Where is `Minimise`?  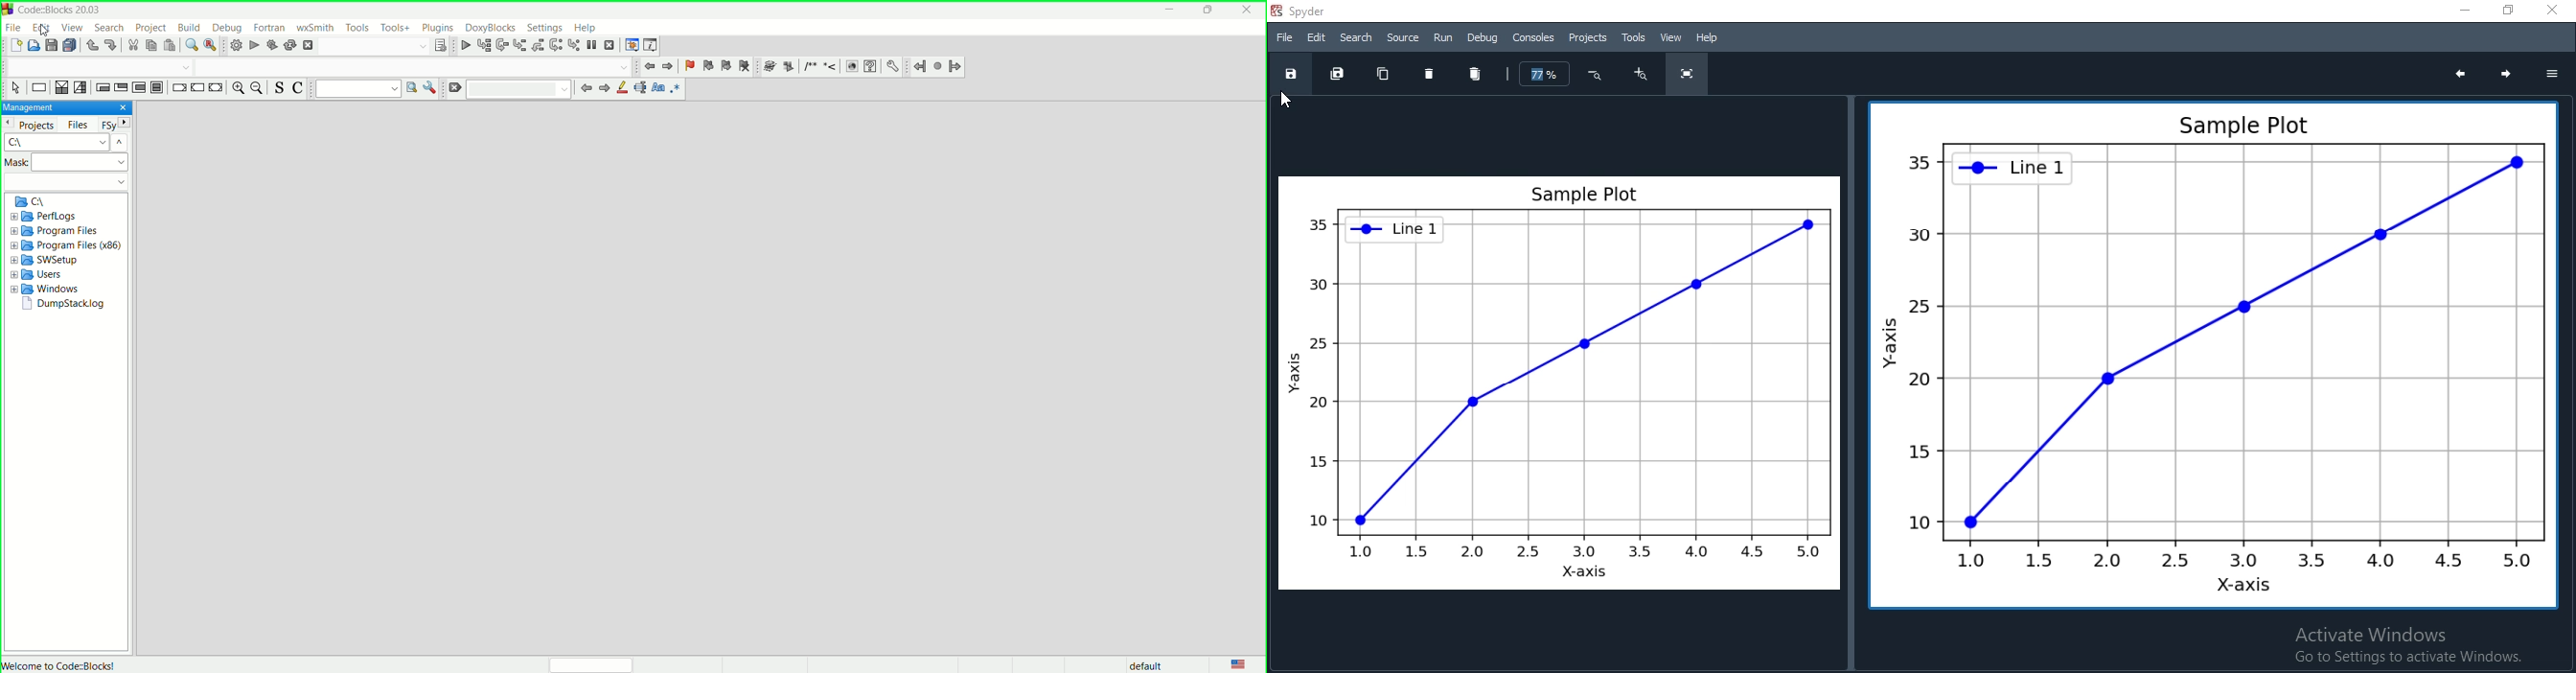 Minimise is located at coordinates (2466, 12).